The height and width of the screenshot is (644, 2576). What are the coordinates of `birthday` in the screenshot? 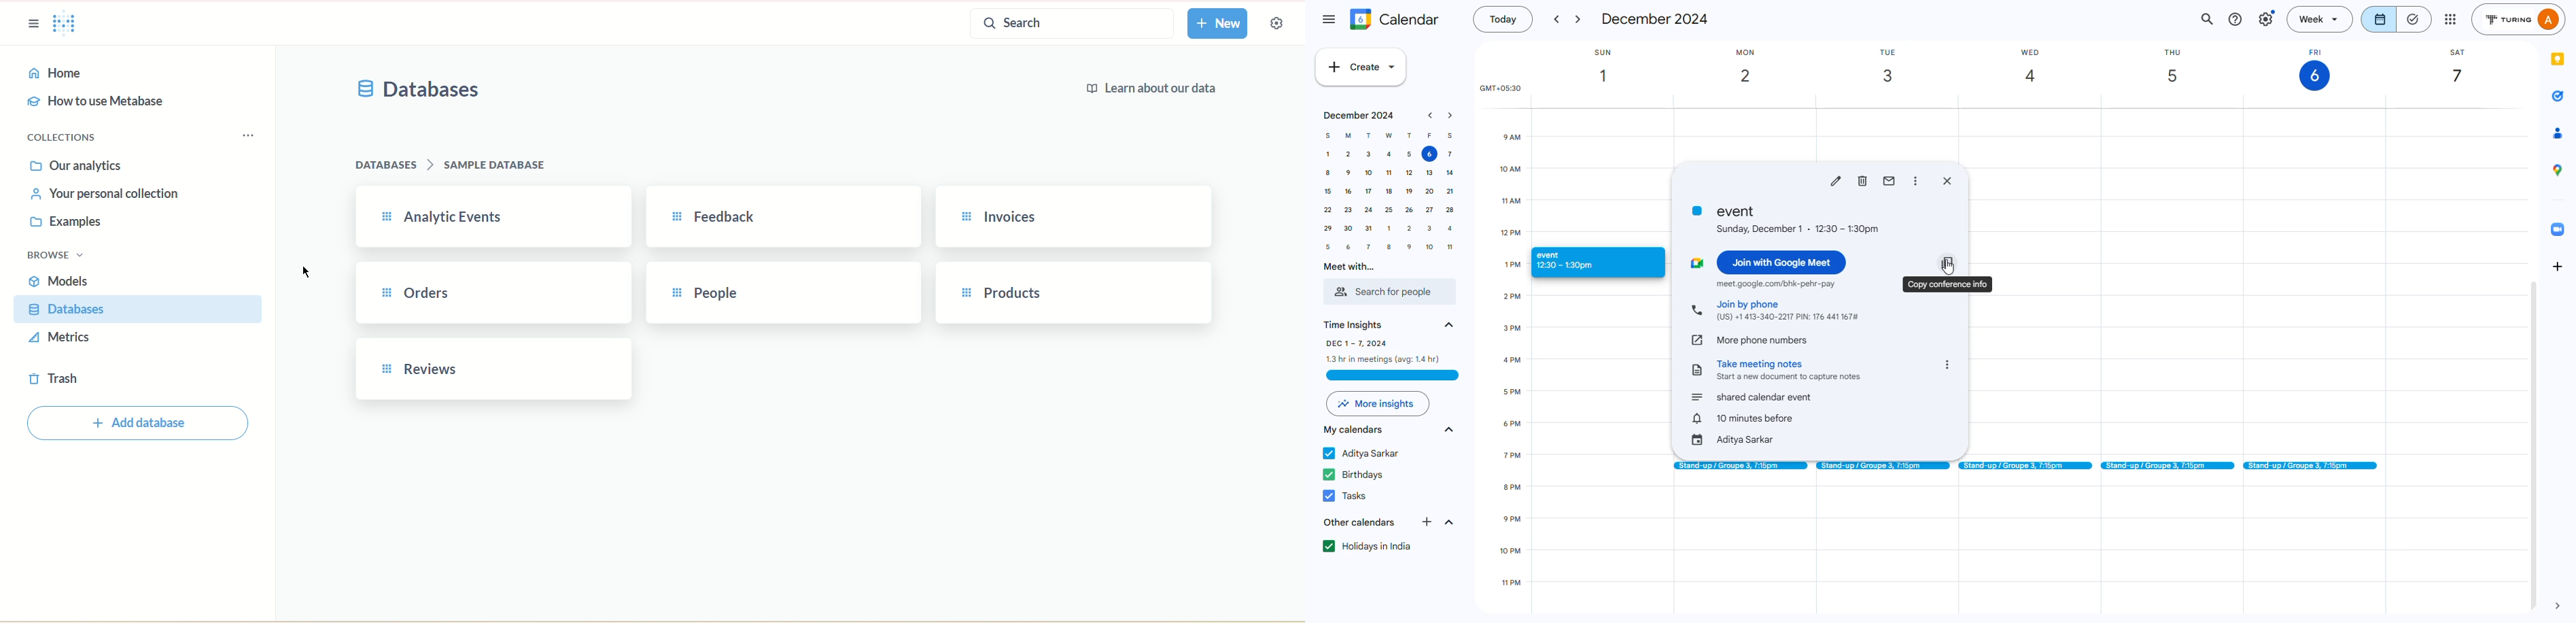 It's located at (1357, 475).